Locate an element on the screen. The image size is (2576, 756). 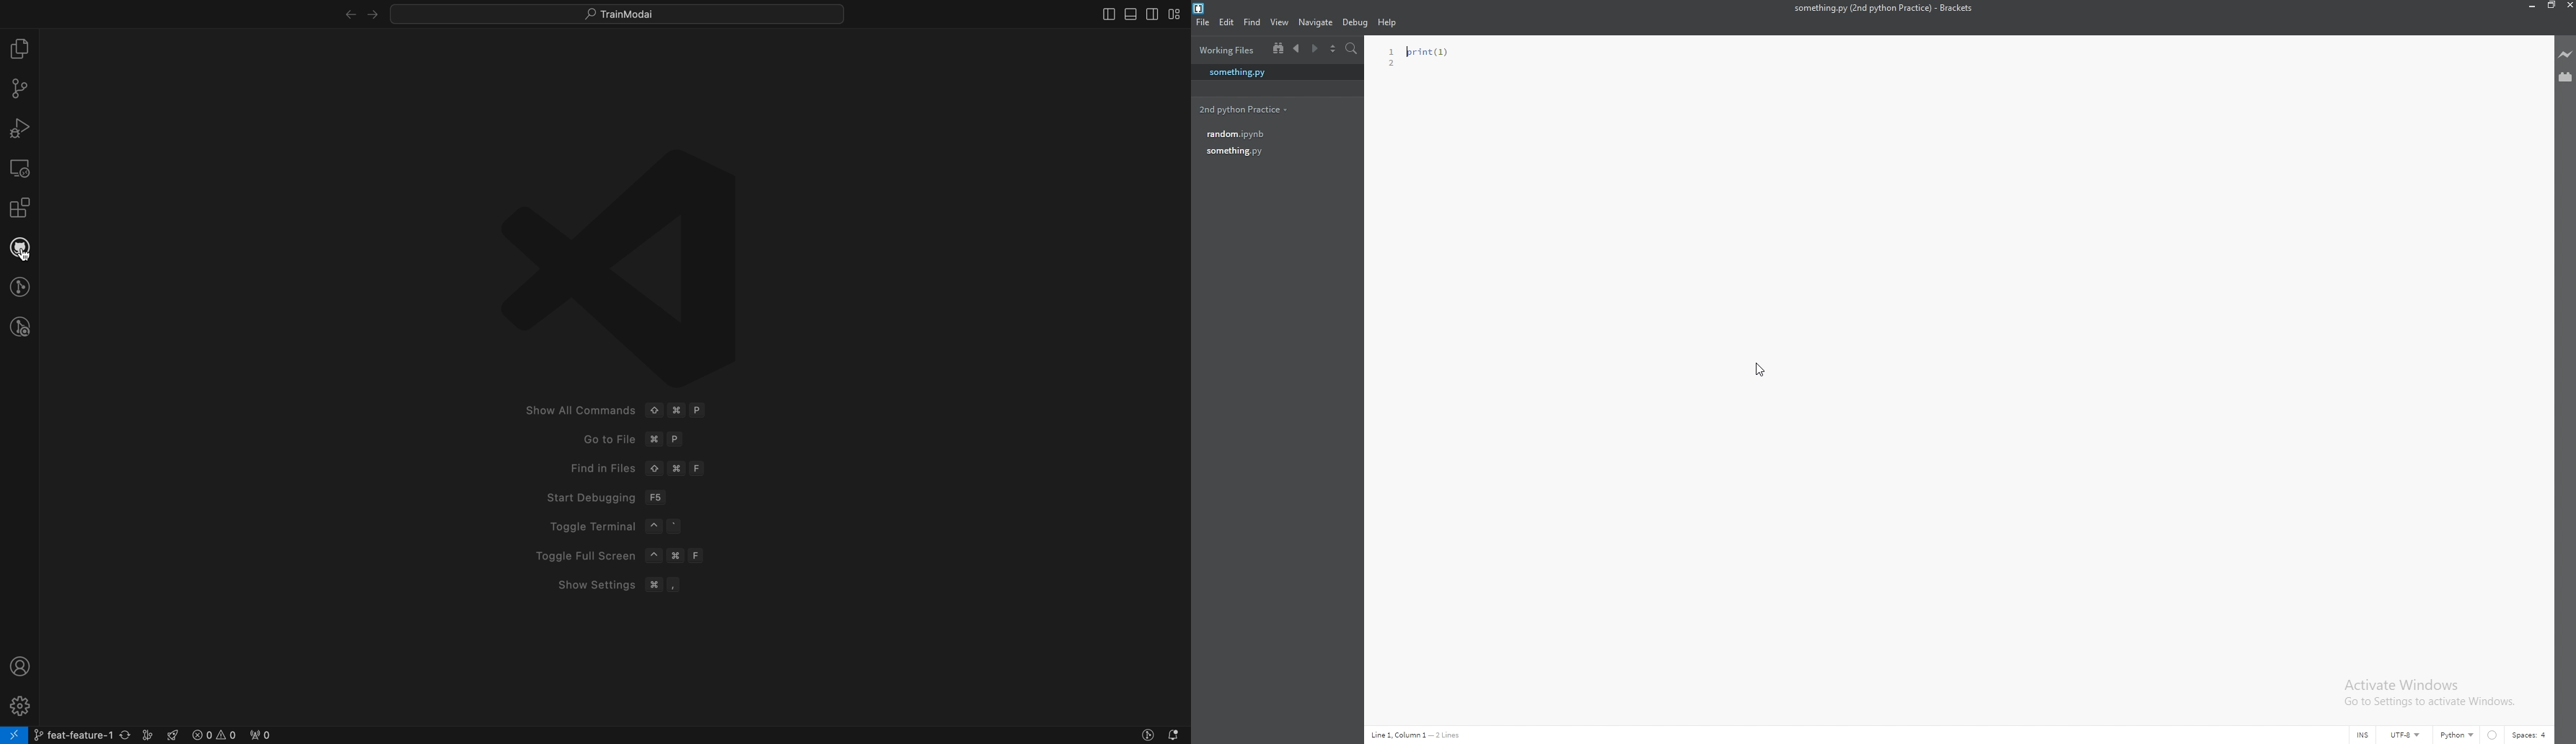
random.ipynb is located at coordinates (1268, 134).